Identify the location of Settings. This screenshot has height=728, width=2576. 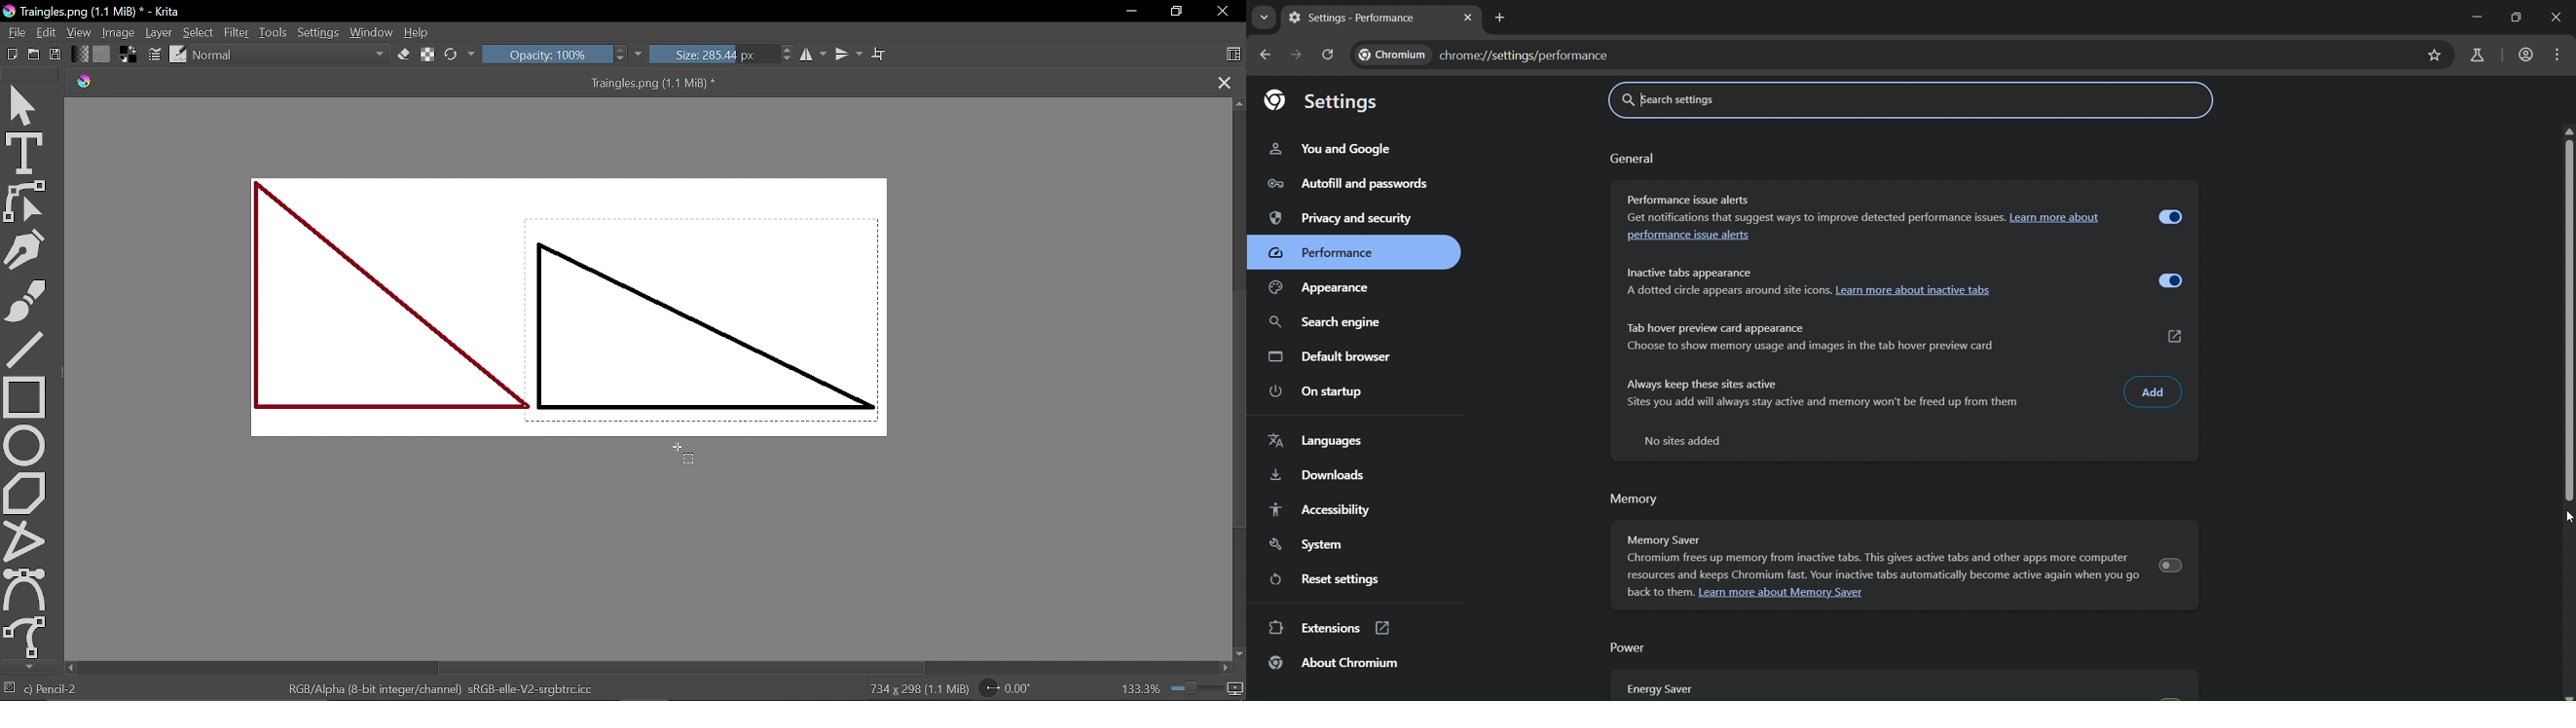
(318, 32).